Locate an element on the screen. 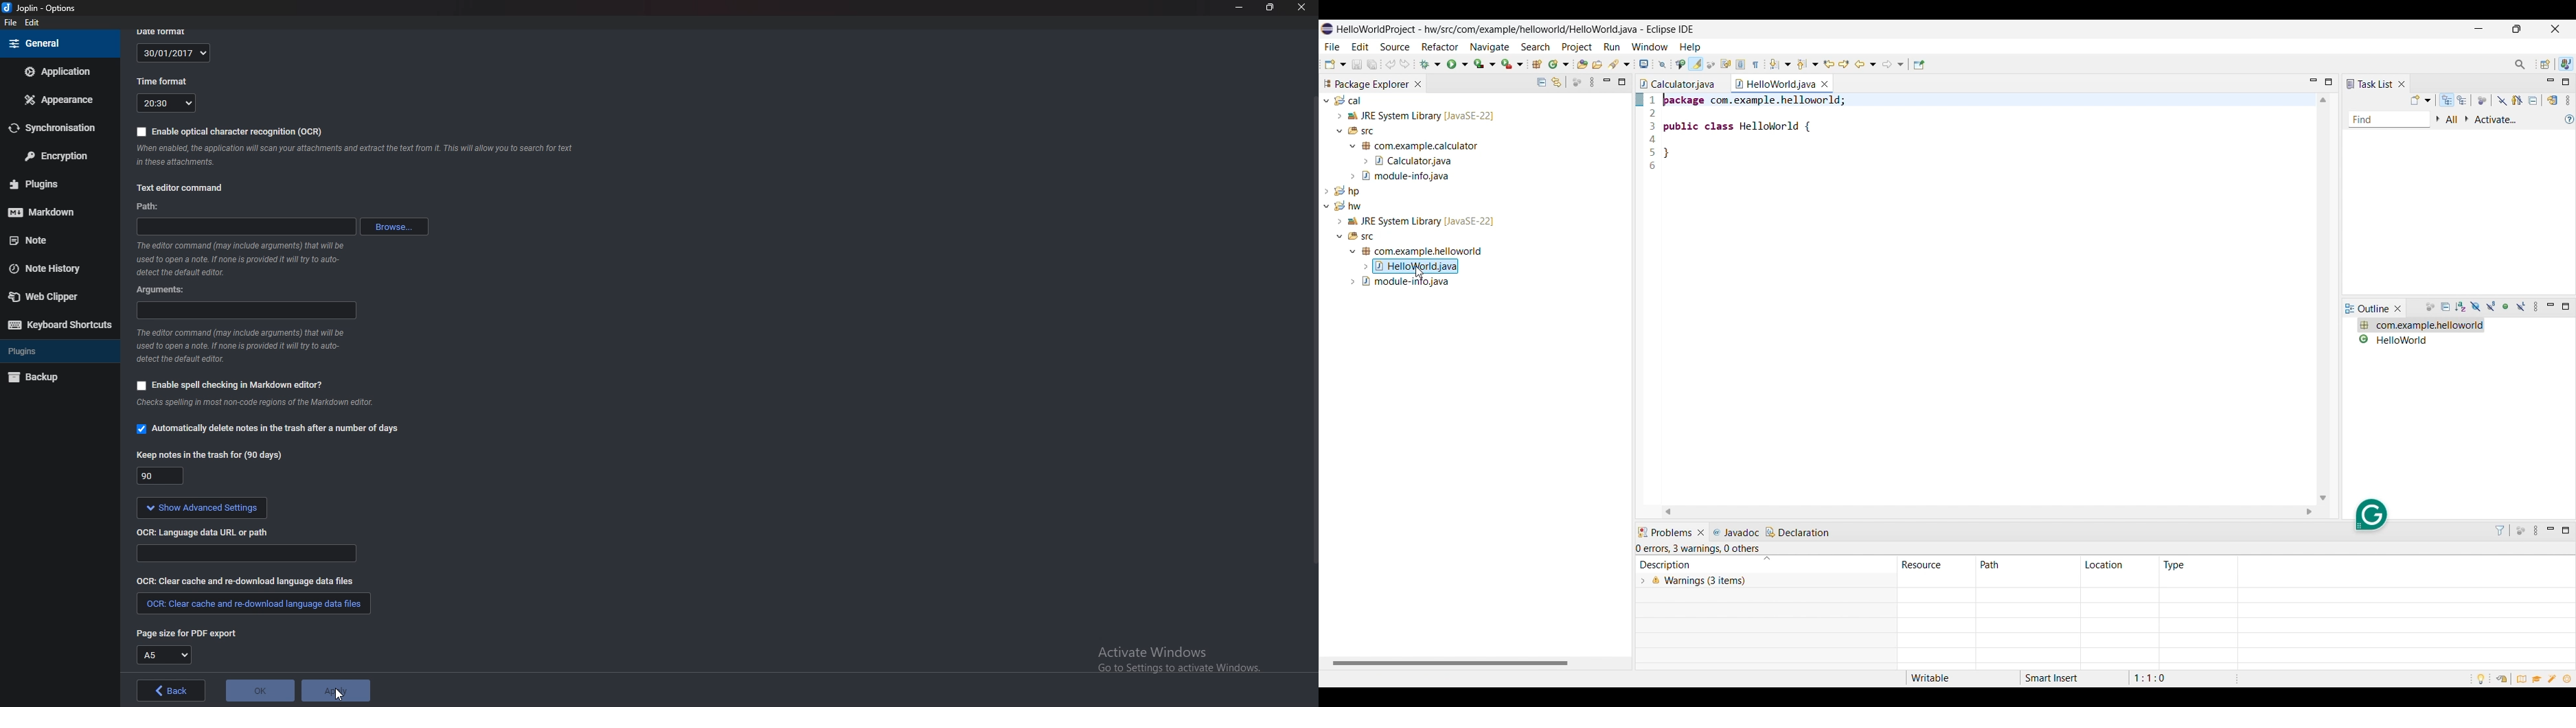  apply is located at coordinates (335, 691).